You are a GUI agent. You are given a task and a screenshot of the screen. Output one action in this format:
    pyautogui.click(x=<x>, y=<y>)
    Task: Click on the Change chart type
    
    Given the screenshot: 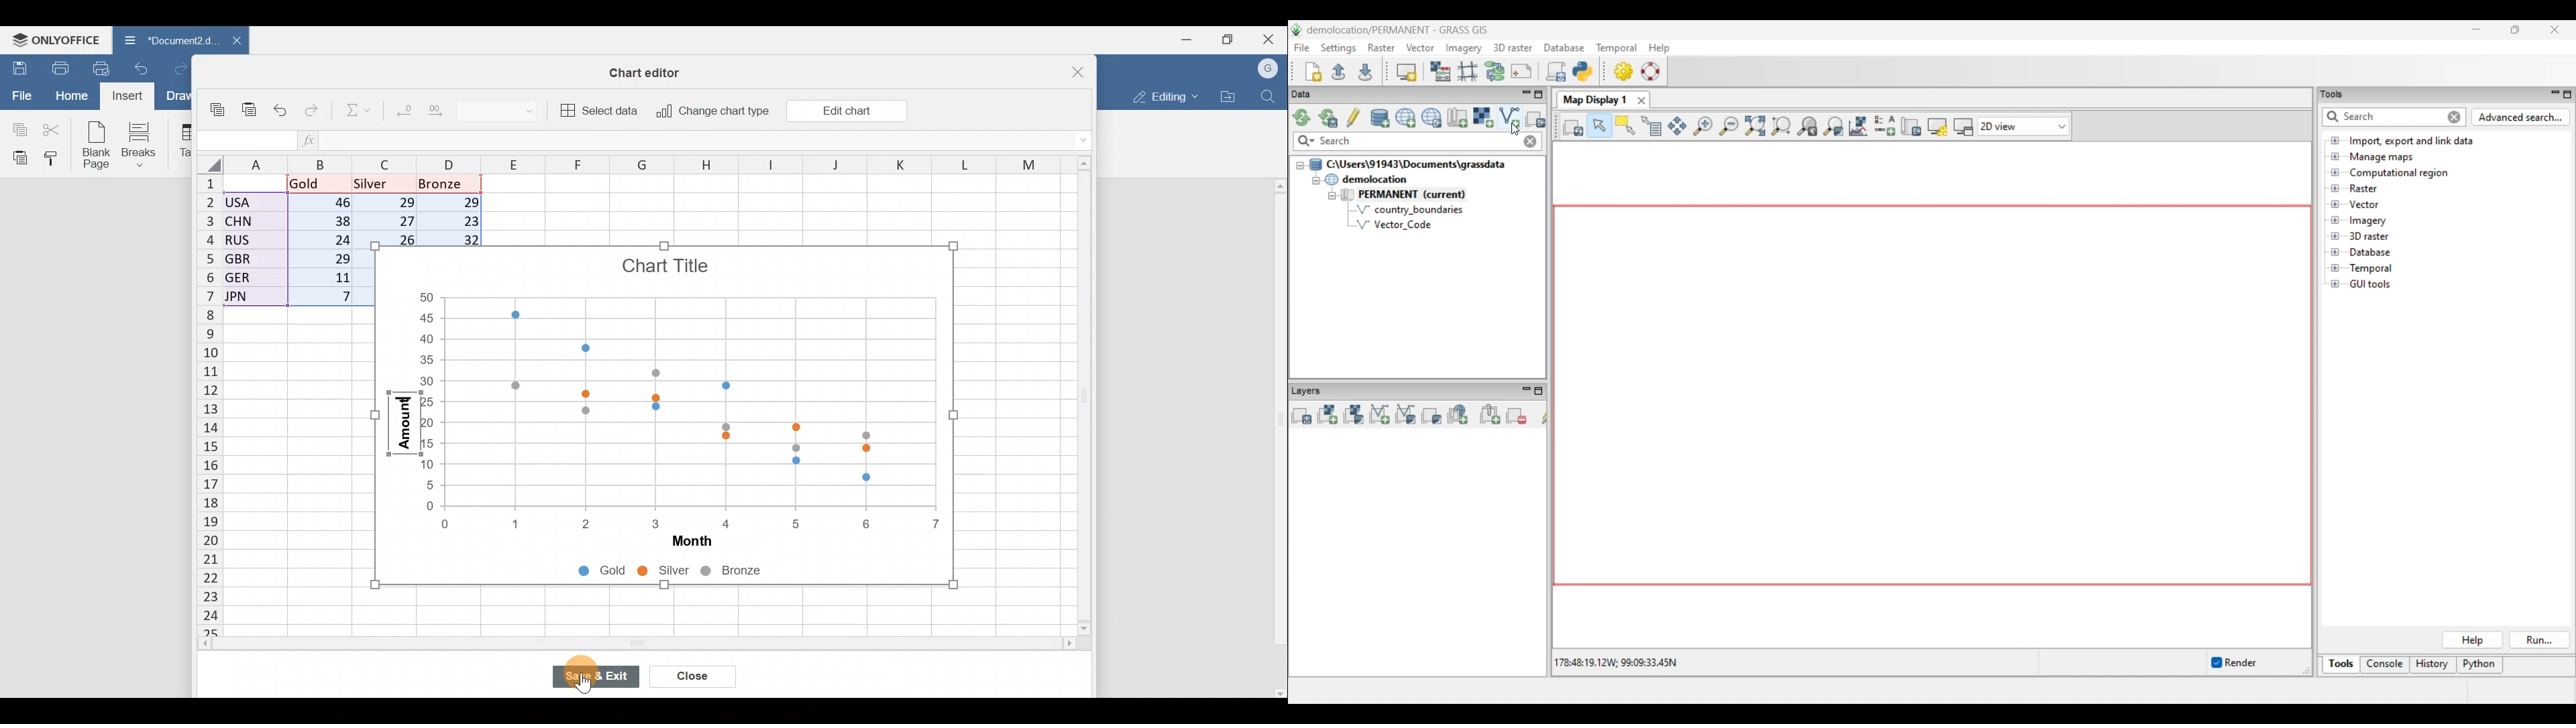 What is the action you would take?
    pyautogui.click(x=712, y=111)
    